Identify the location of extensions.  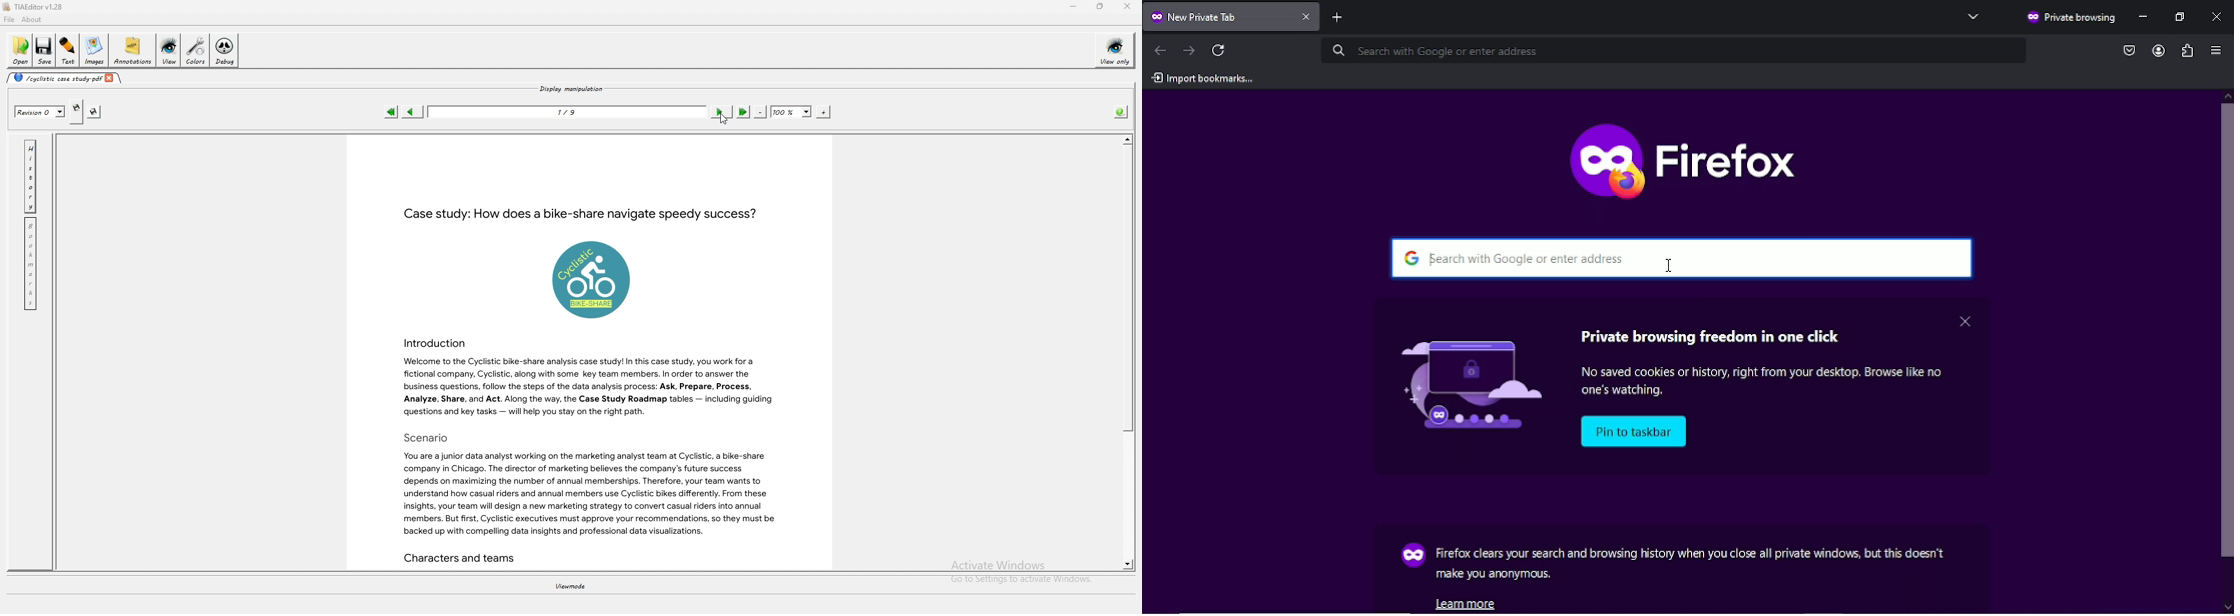
(2186, 50).